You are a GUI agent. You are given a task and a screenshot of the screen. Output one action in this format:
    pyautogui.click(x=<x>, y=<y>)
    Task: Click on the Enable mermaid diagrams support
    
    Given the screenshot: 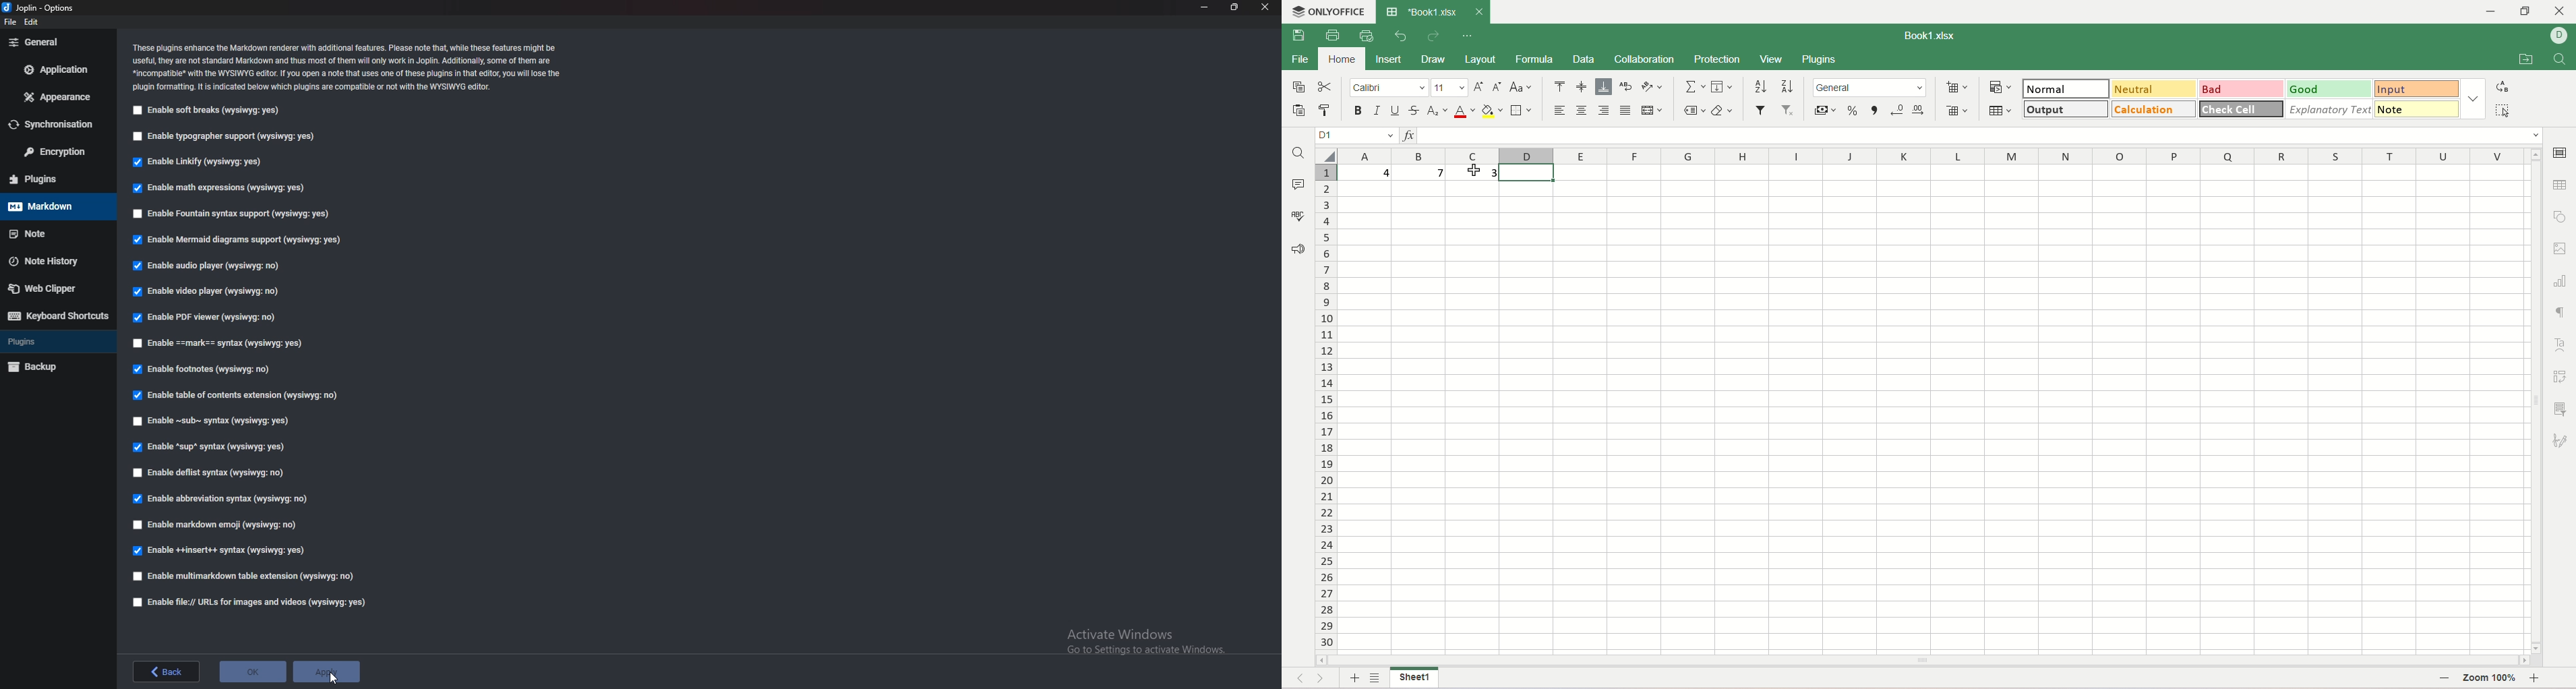 What is the action you would take?
    pyautogui.click(x=236, y=240)
    